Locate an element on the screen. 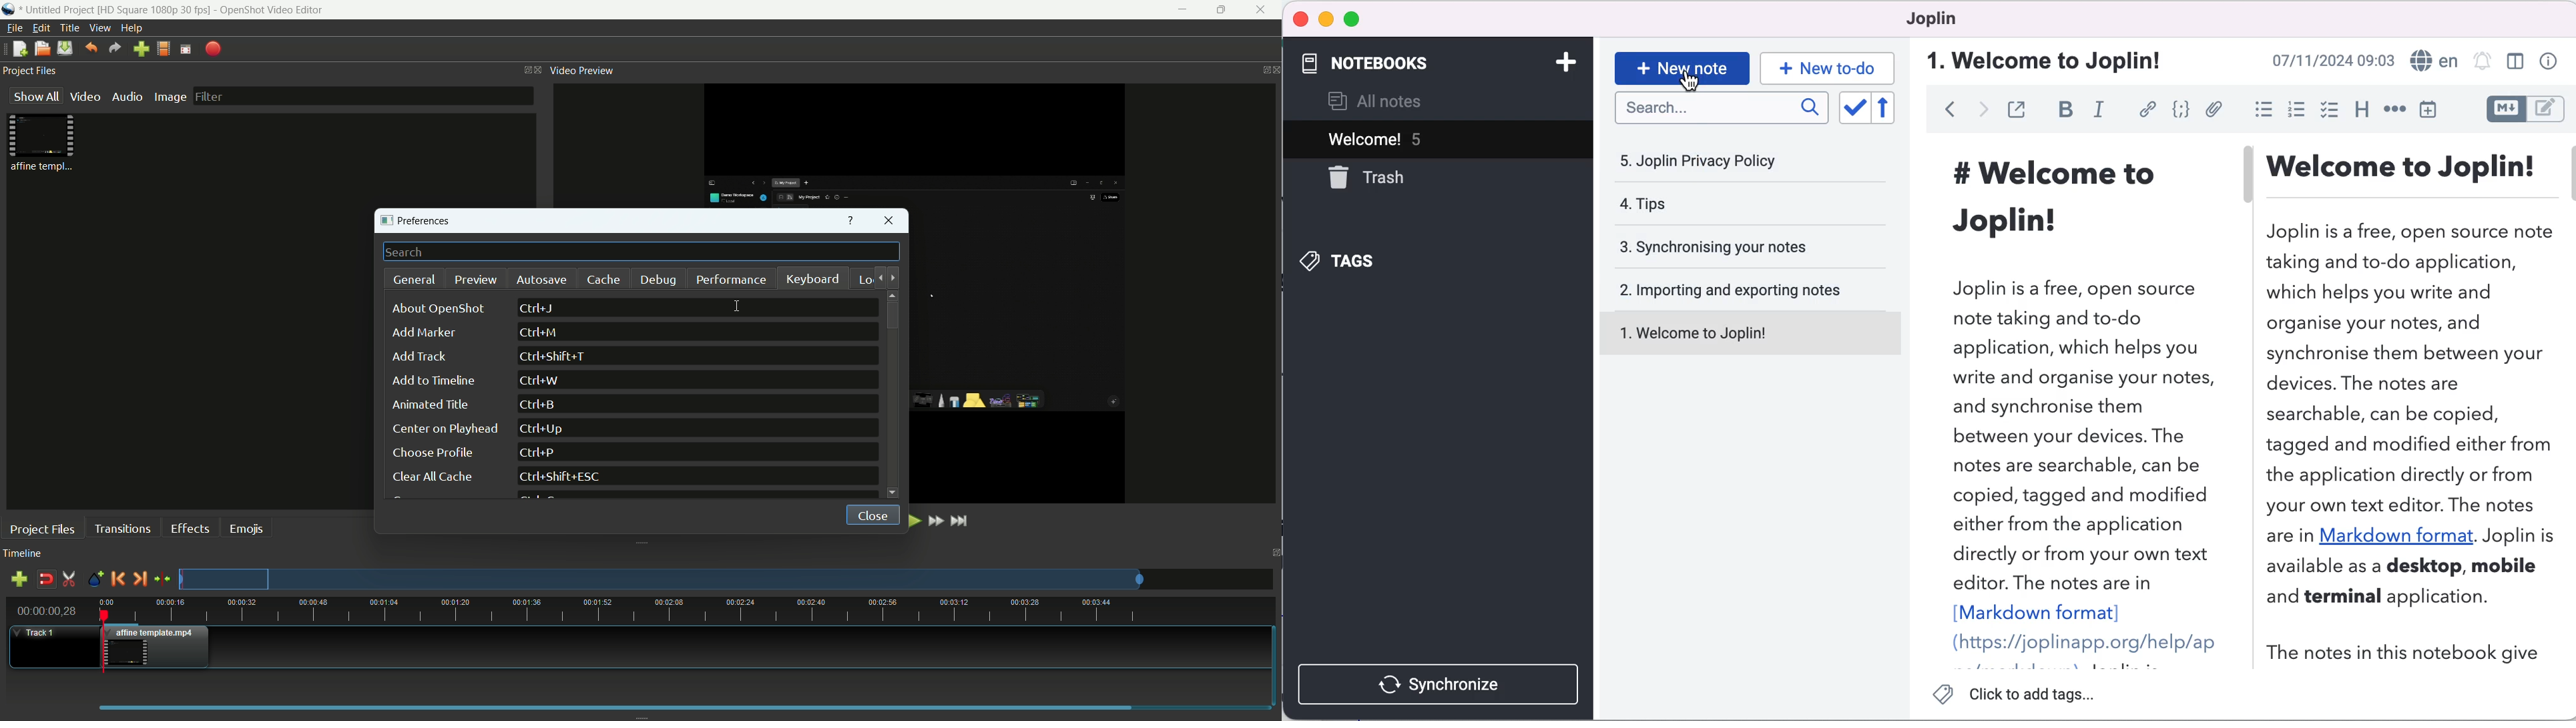 This screenshot has width=2576, height=728. heading is located at coordinates (2361, 110).